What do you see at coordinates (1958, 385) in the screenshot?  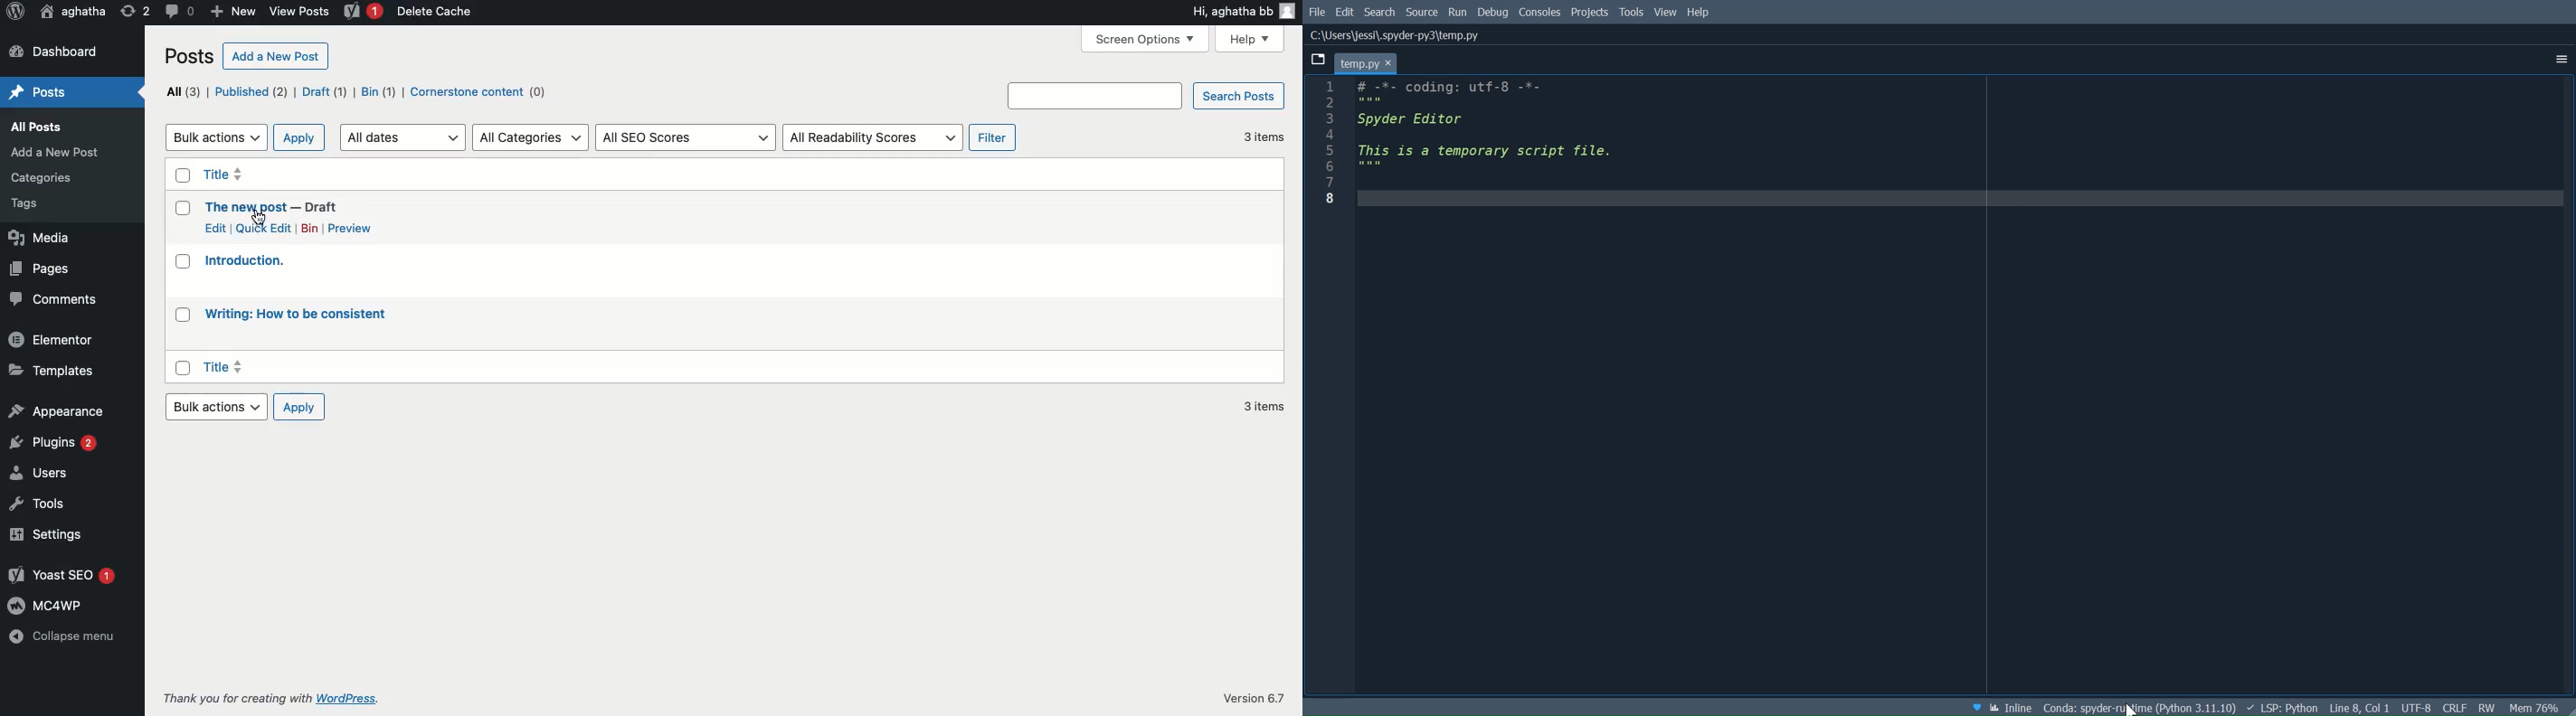 I see `# -*- coding: utf-8 -*- """ Spyder Editor  This is a temporary script file. """` at bounding box center [1958, 385].